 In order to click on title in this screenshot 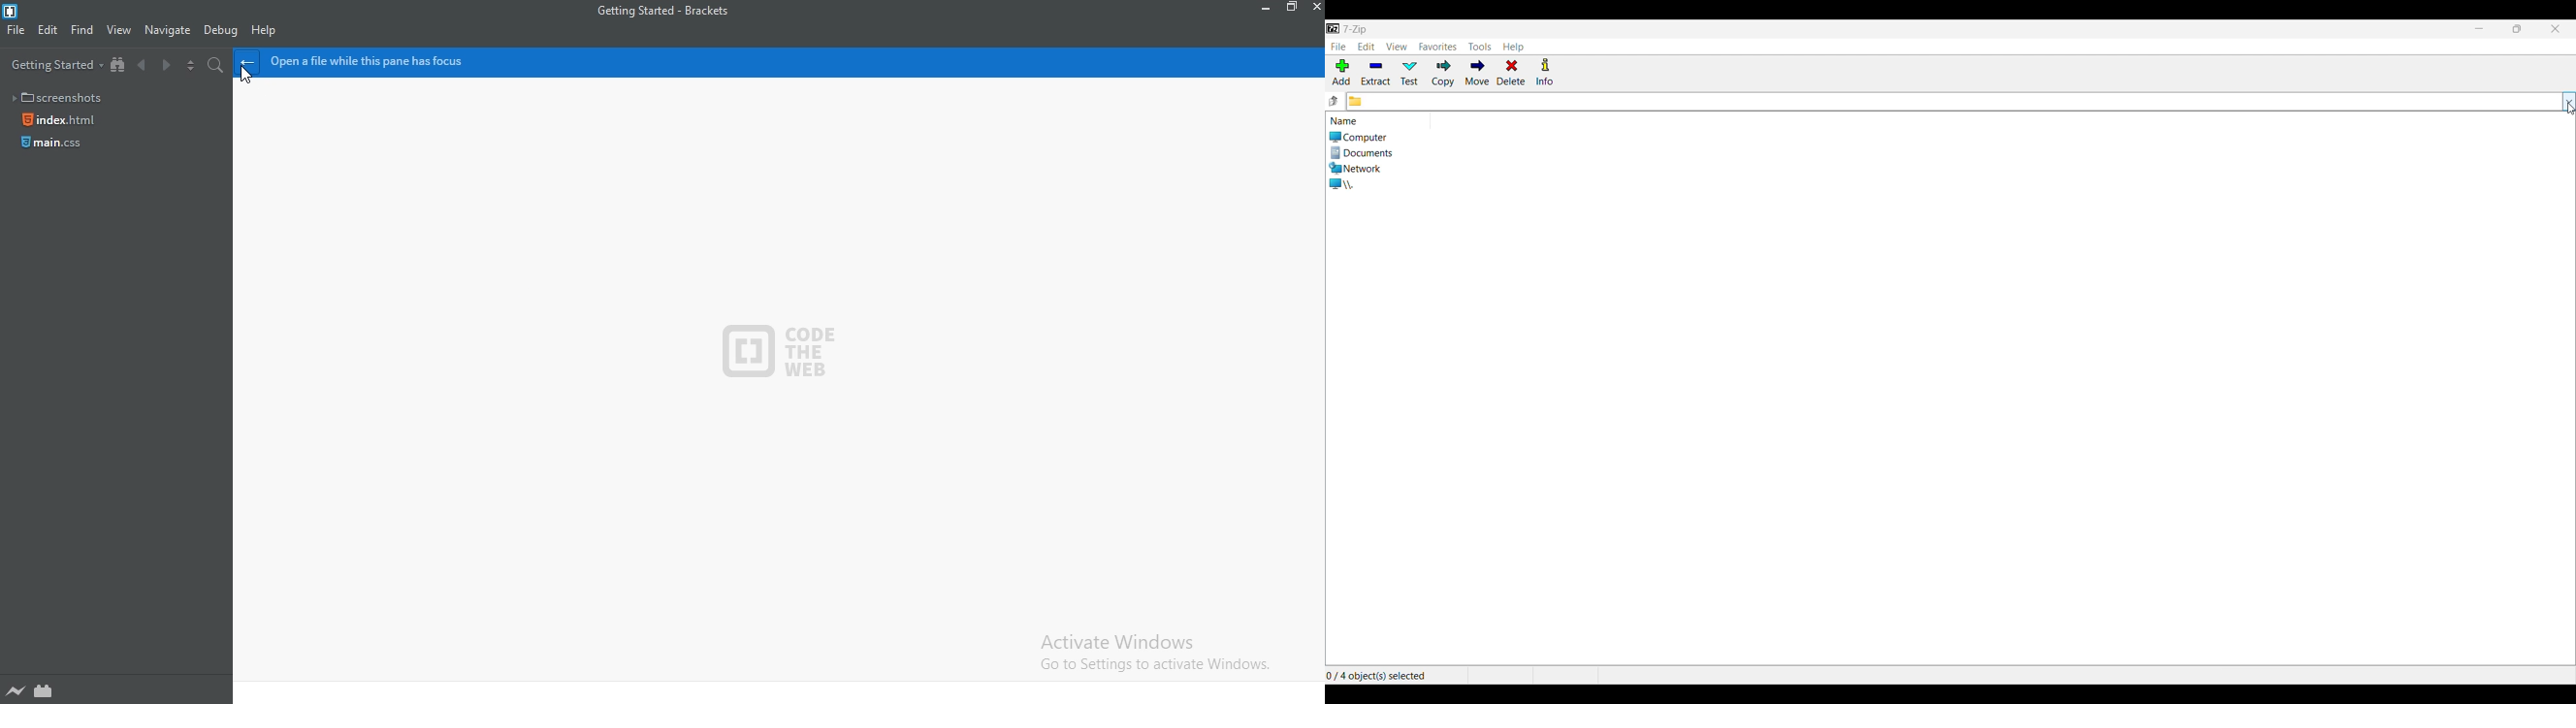, I will do `click(1355, 29)`.